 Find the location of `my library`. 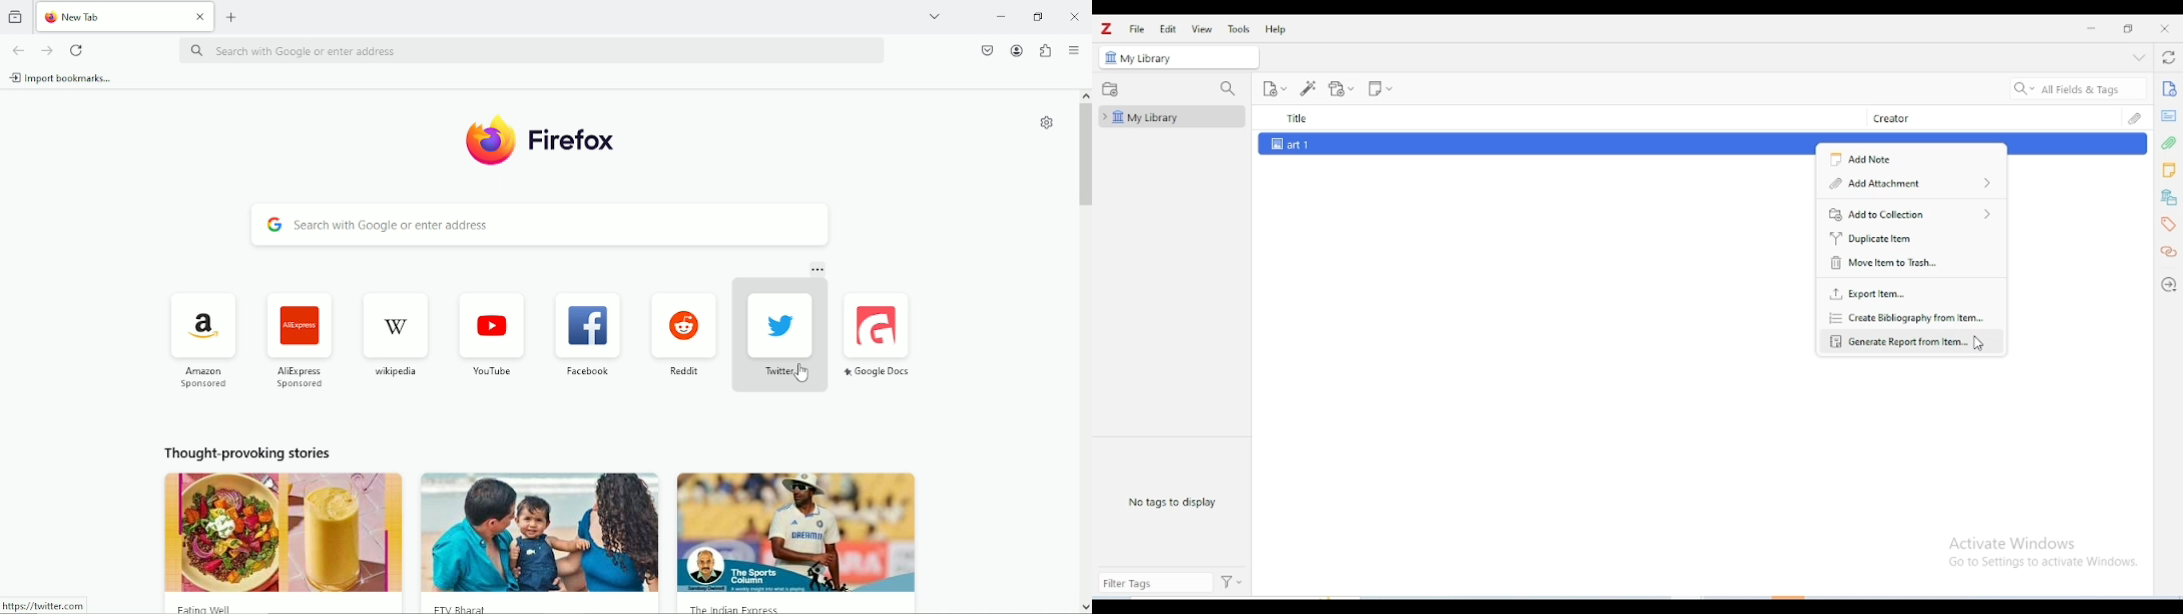

my library is located at coordinates (1147, 59).